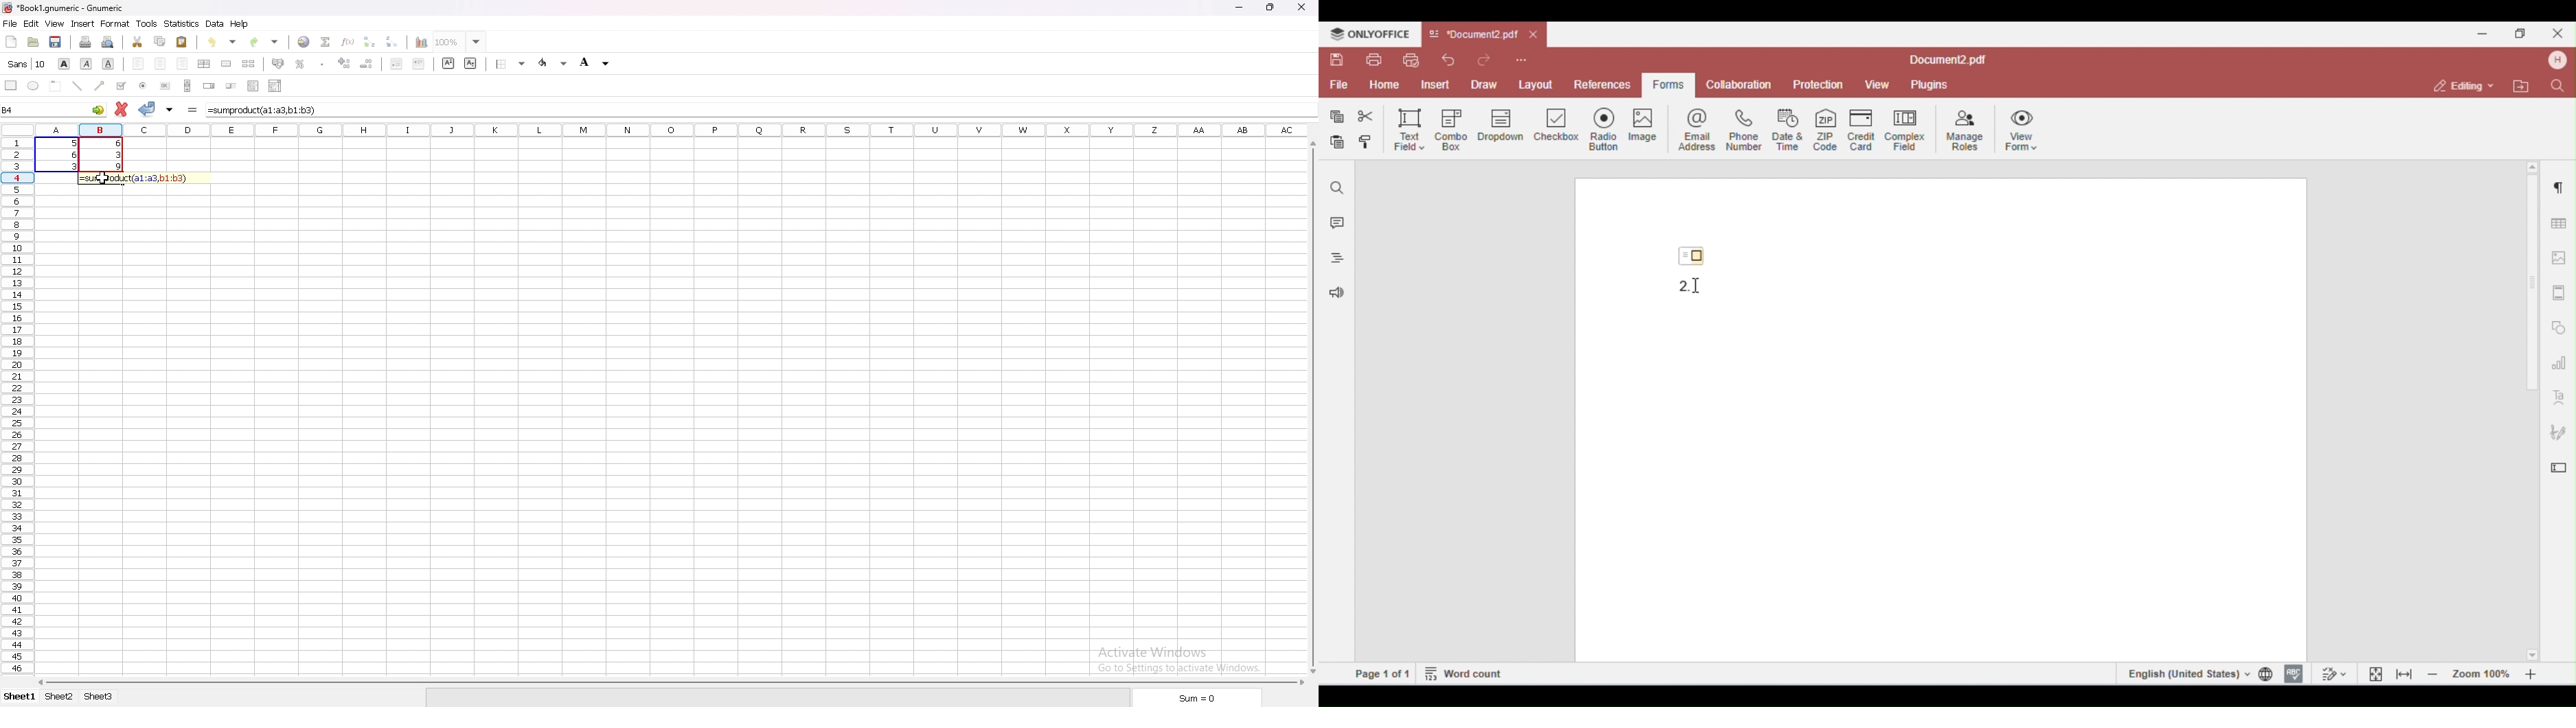 The height and width of the screenshot is (728, 2576). What do you see at coordinates (98, 696) in the screenshot?
I see `sheet` at bounding box center [98, 696].